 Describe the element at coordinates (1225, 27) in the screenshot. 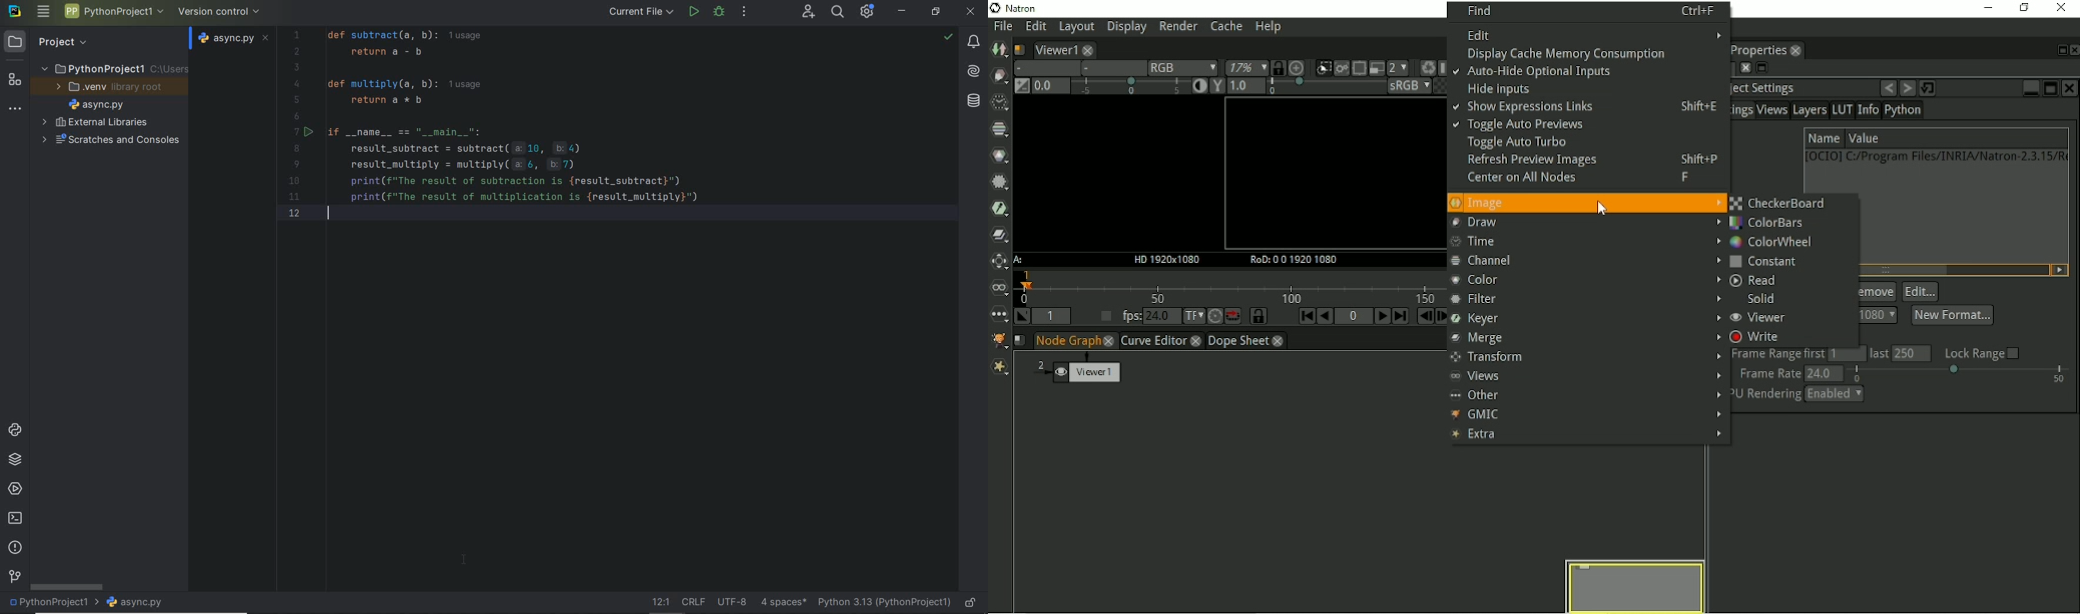

I see `Cache` at that location.